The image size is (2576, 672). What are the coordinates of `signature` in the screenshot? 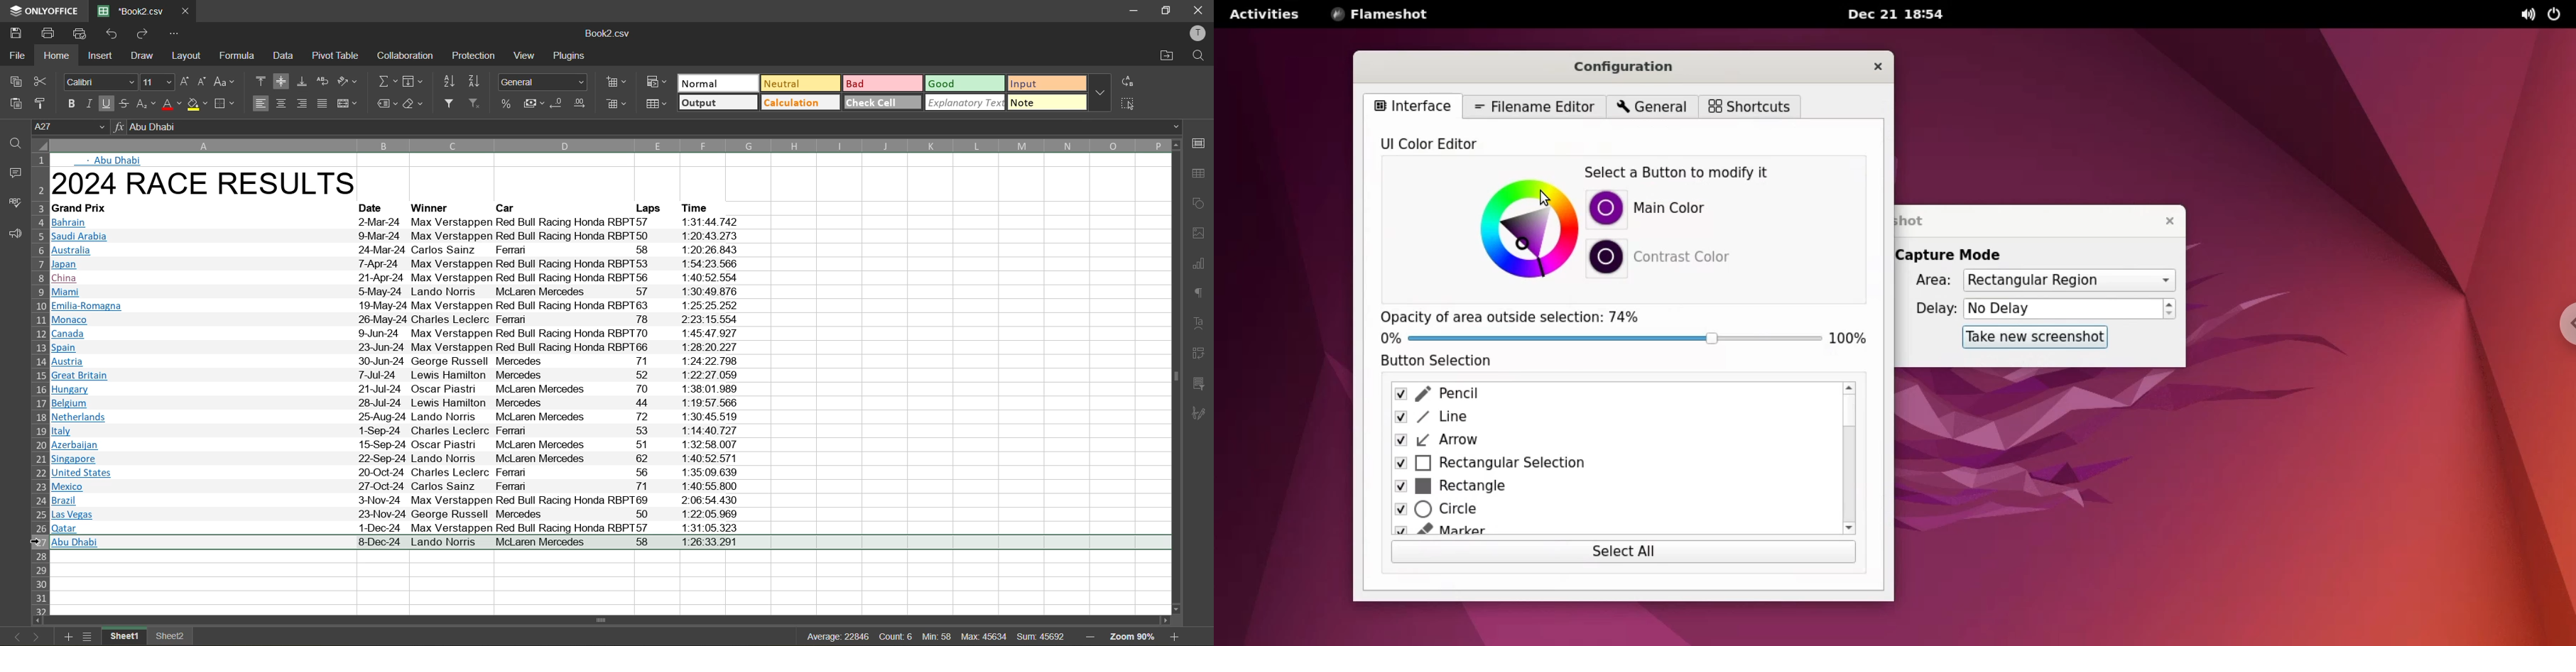 It's located at (1202, 413).